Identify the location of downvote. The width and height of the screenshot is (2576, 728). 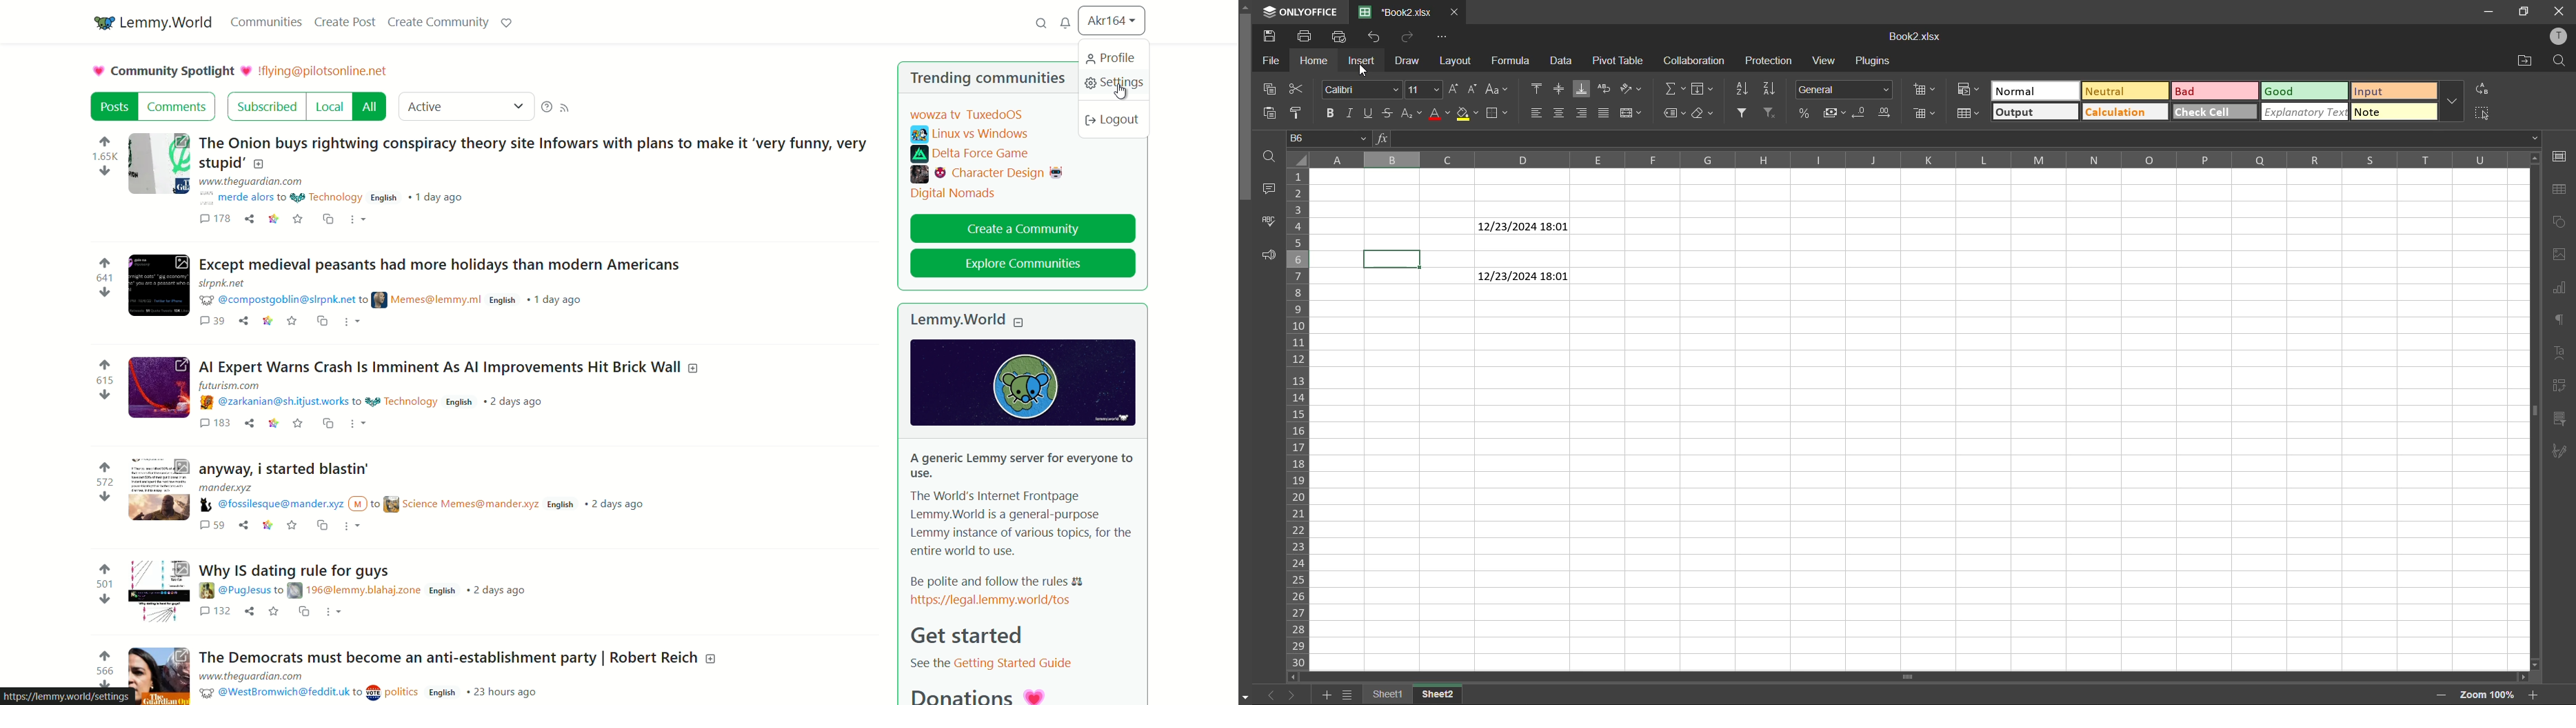
(104, 686).